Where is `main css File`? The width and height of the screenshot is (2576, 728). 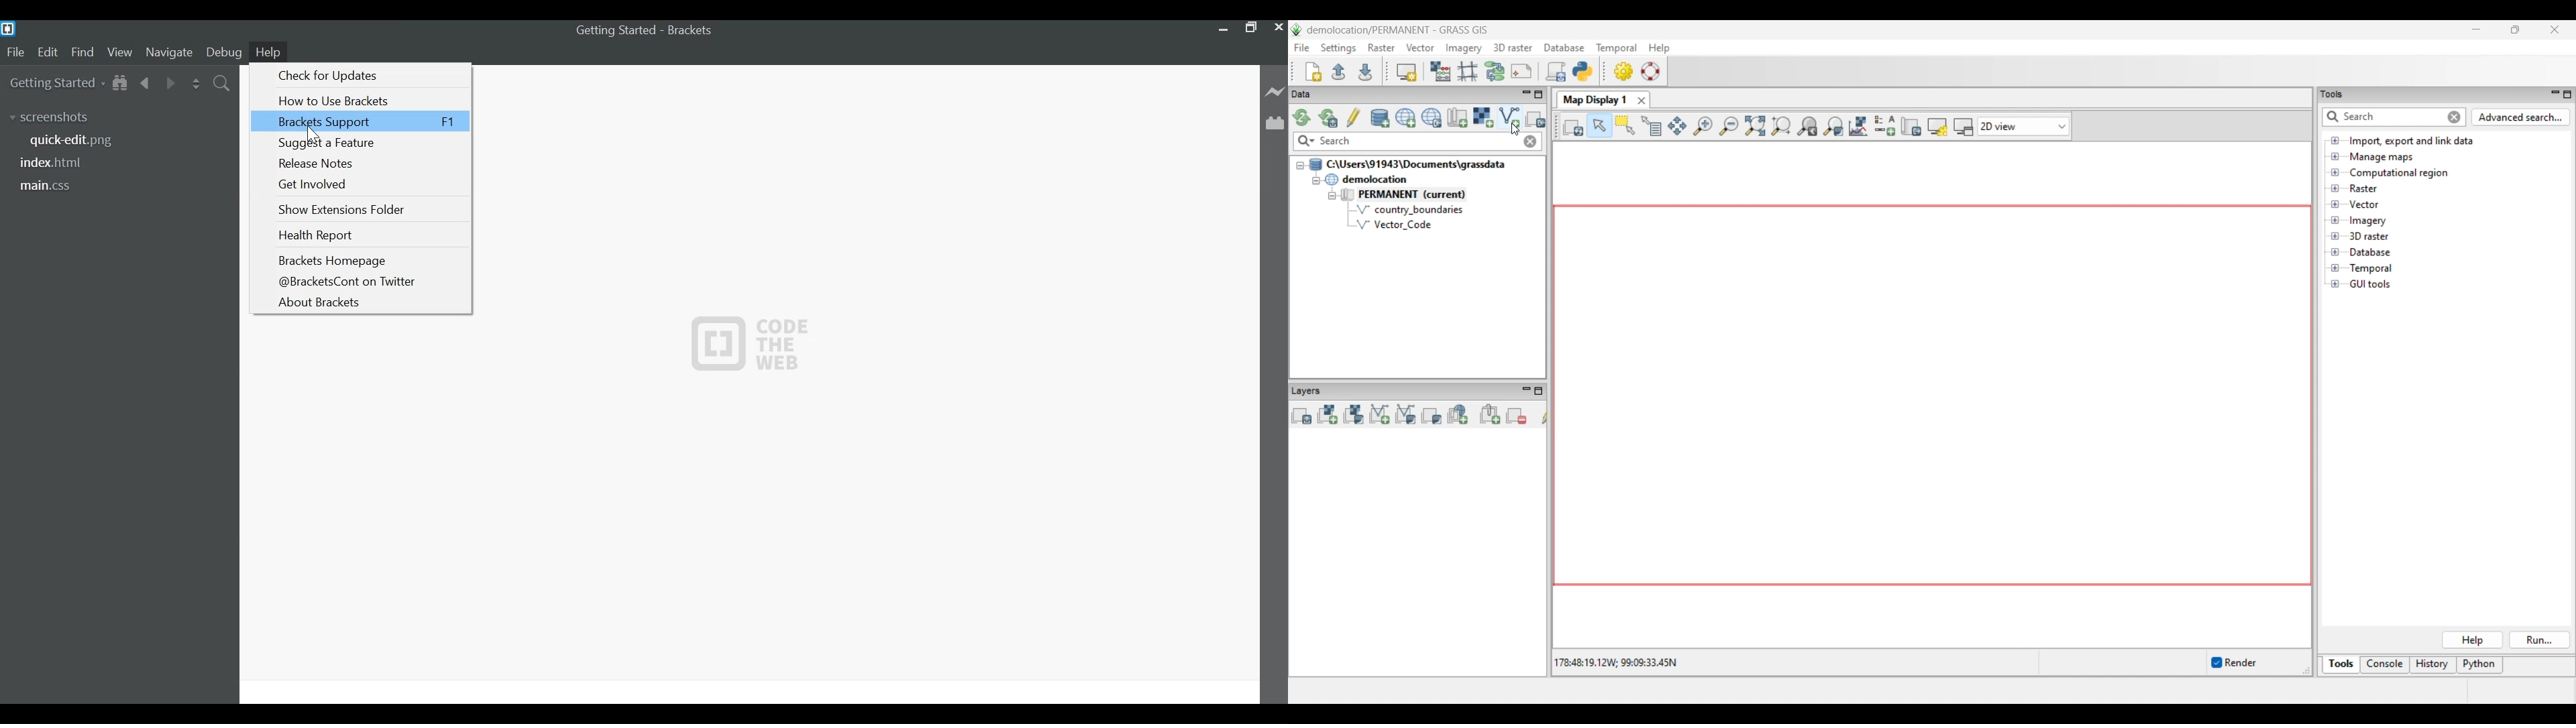 main css File is located at coordinates (56, 185).